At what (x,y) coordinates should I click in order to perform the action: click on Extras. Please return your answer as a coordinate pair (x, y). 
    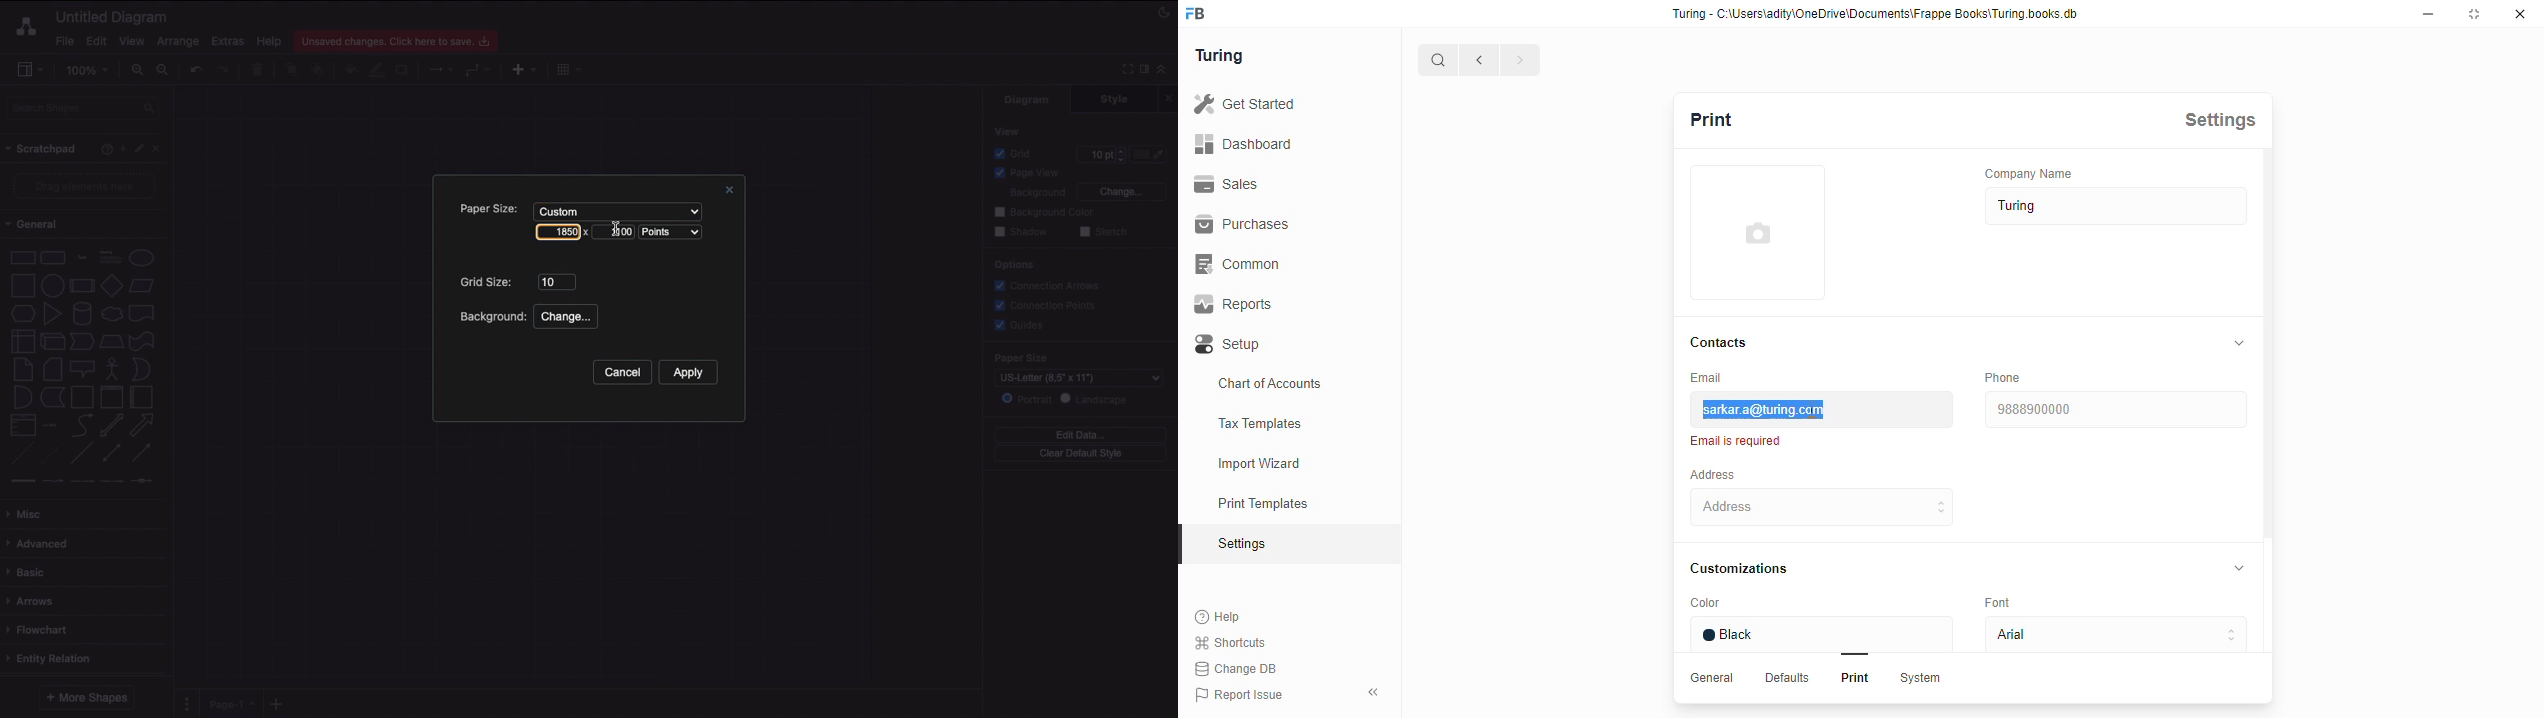
    Looking at the image, I should click on (228, 40).